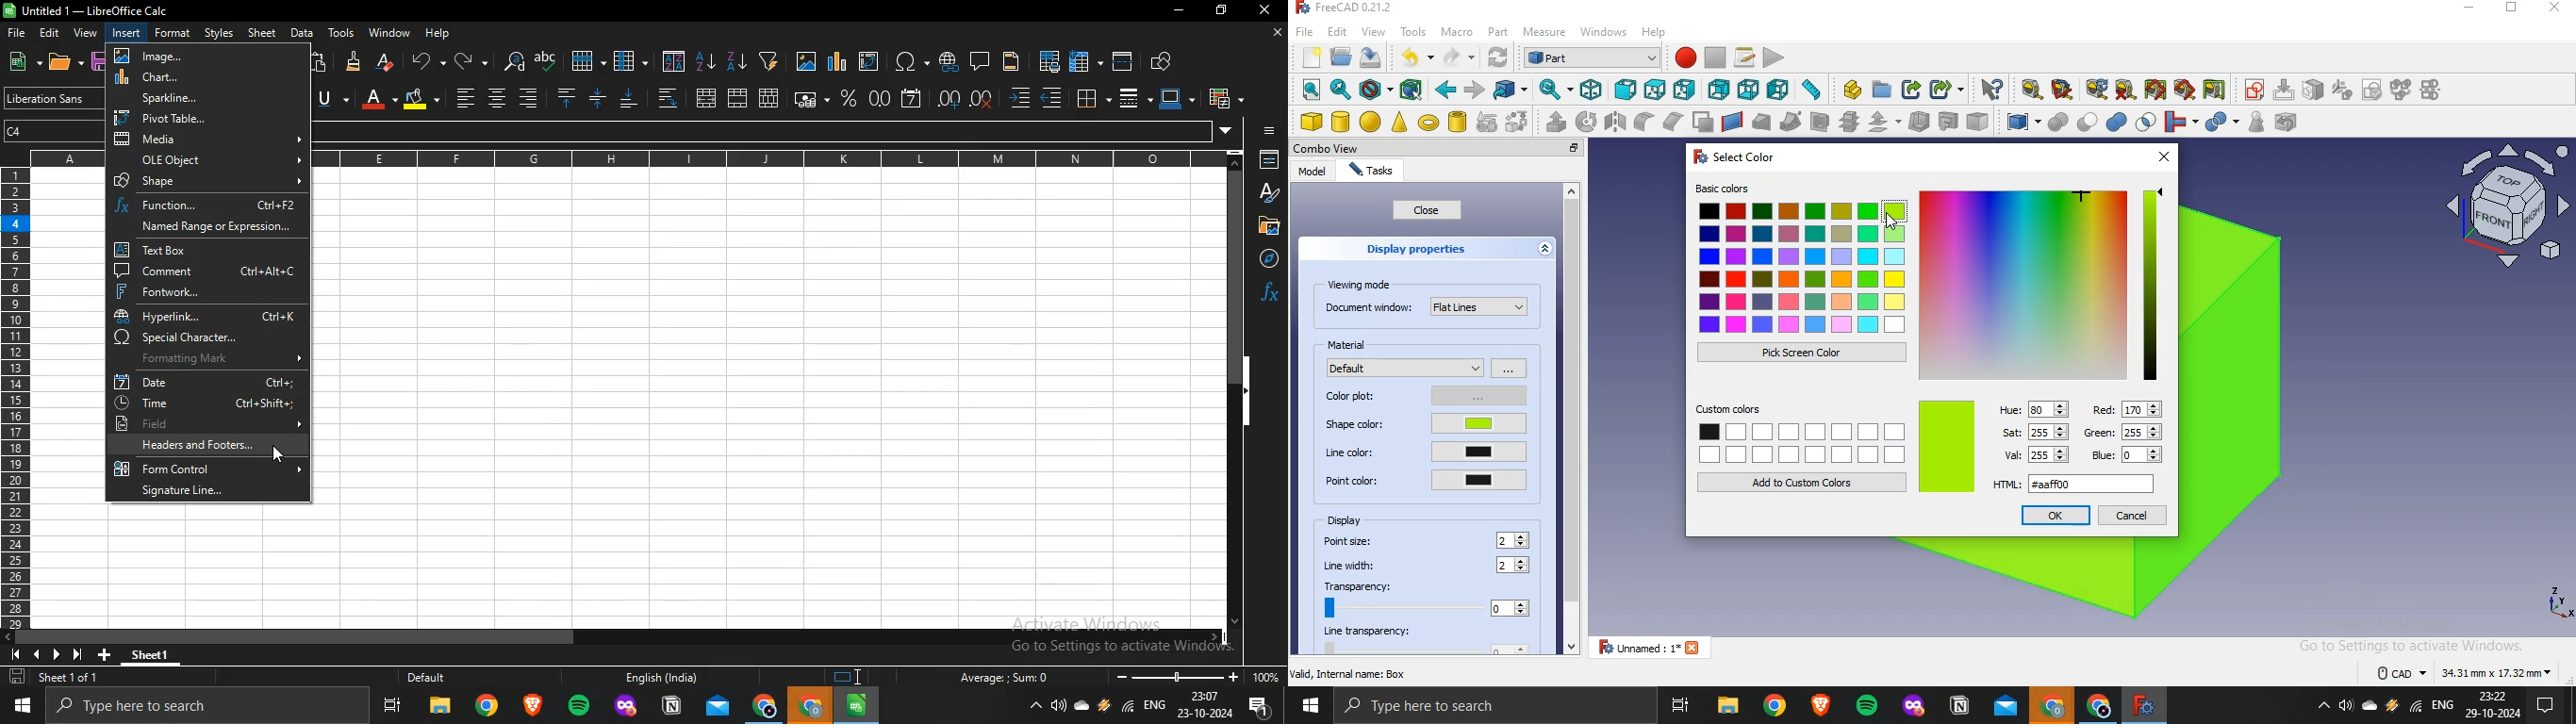 The image size is (2576, 728). I want to click on fit selection, so click(1340, 90).